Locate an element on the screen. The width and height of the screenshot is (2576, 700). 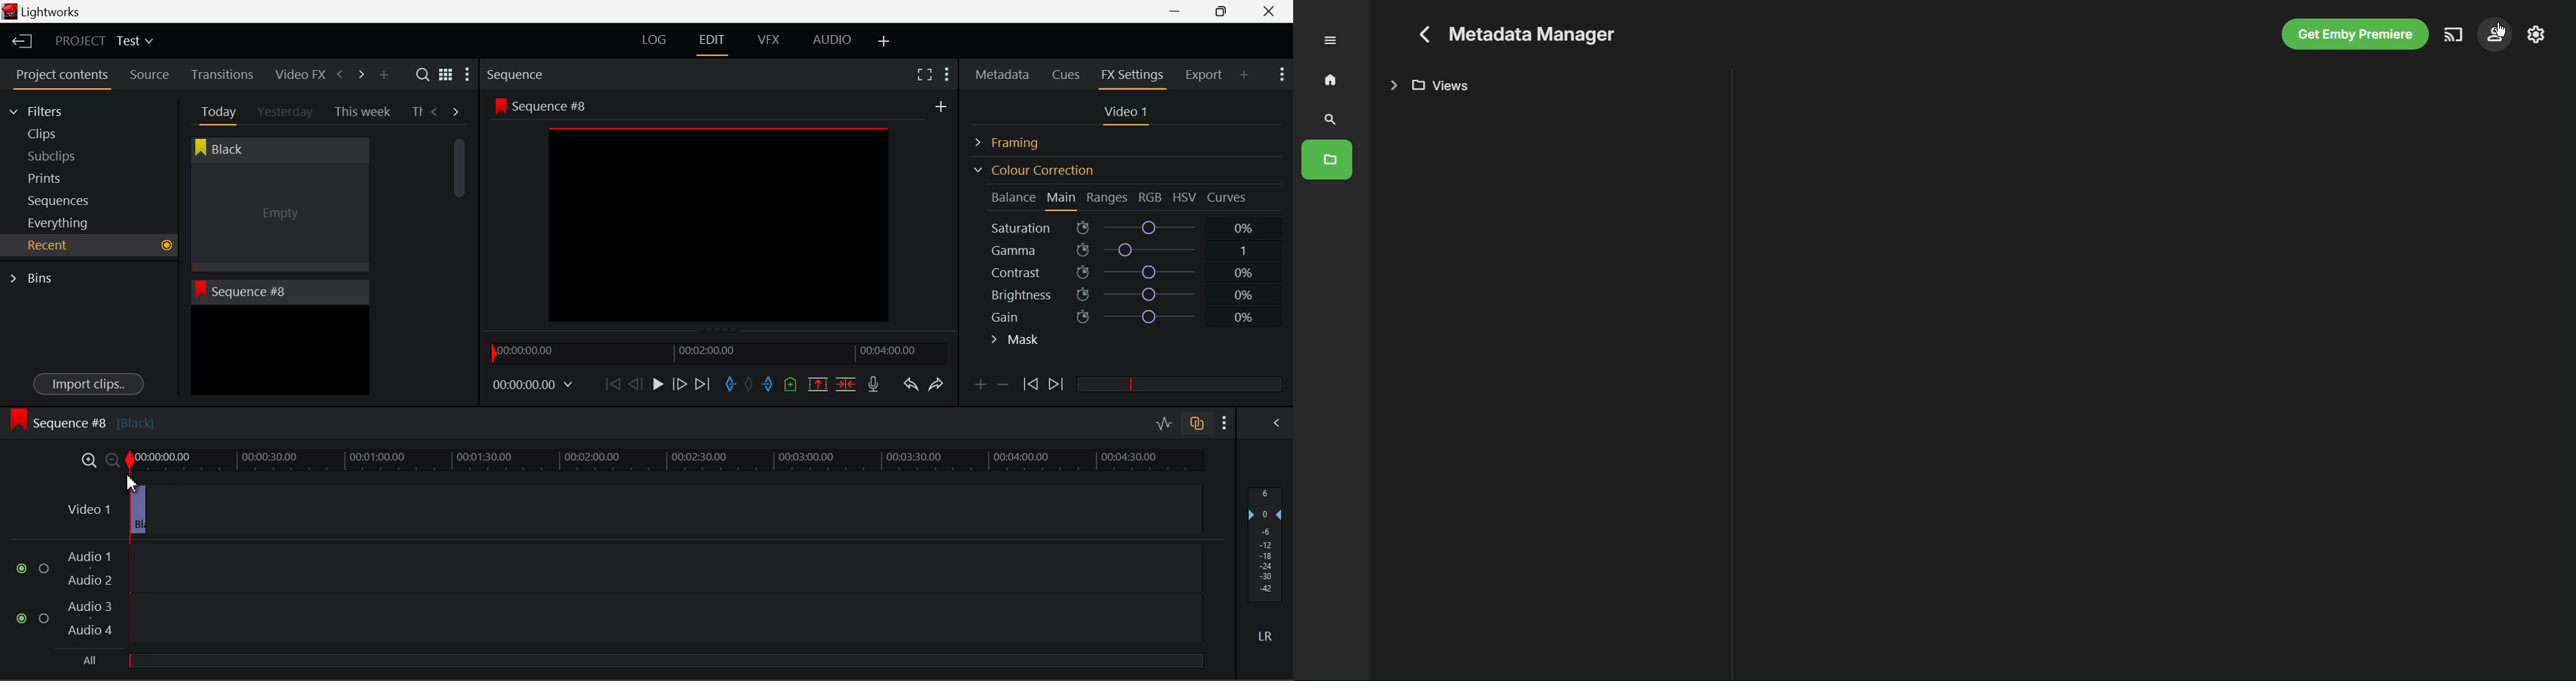
Sequence Preview Section is located at coordinates (519, 76).